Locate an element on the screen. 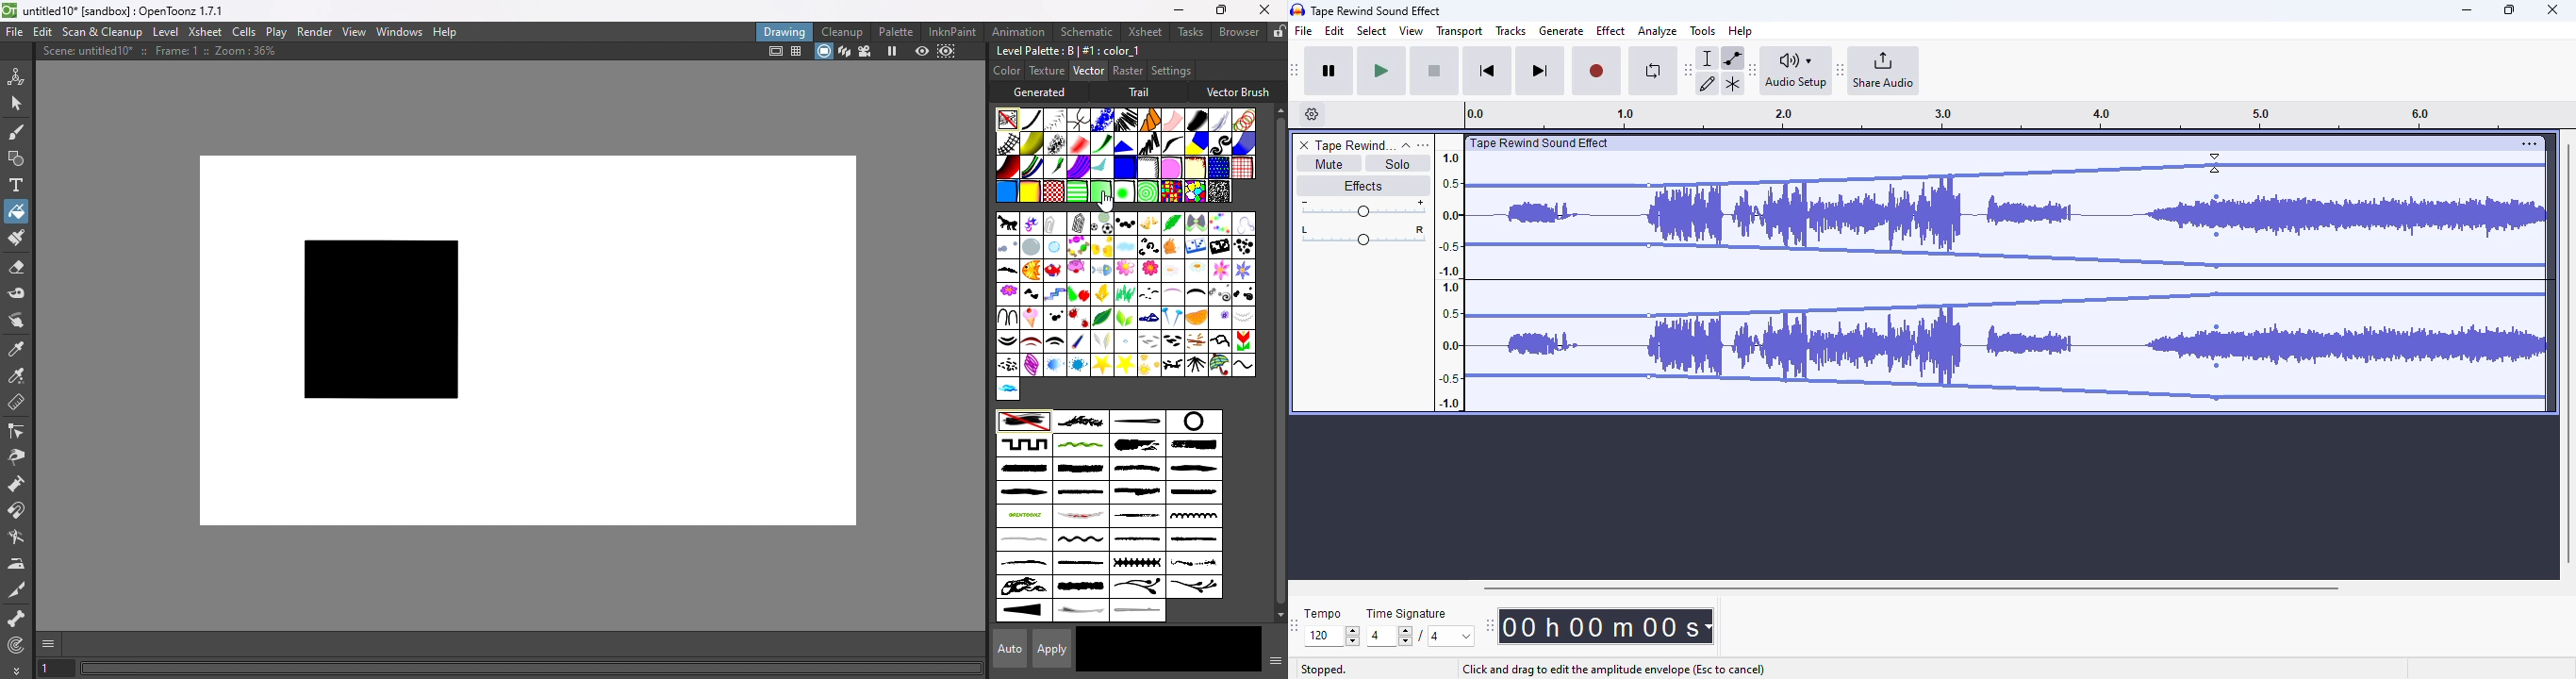  draw tool is located at coordinates (1709, 83).